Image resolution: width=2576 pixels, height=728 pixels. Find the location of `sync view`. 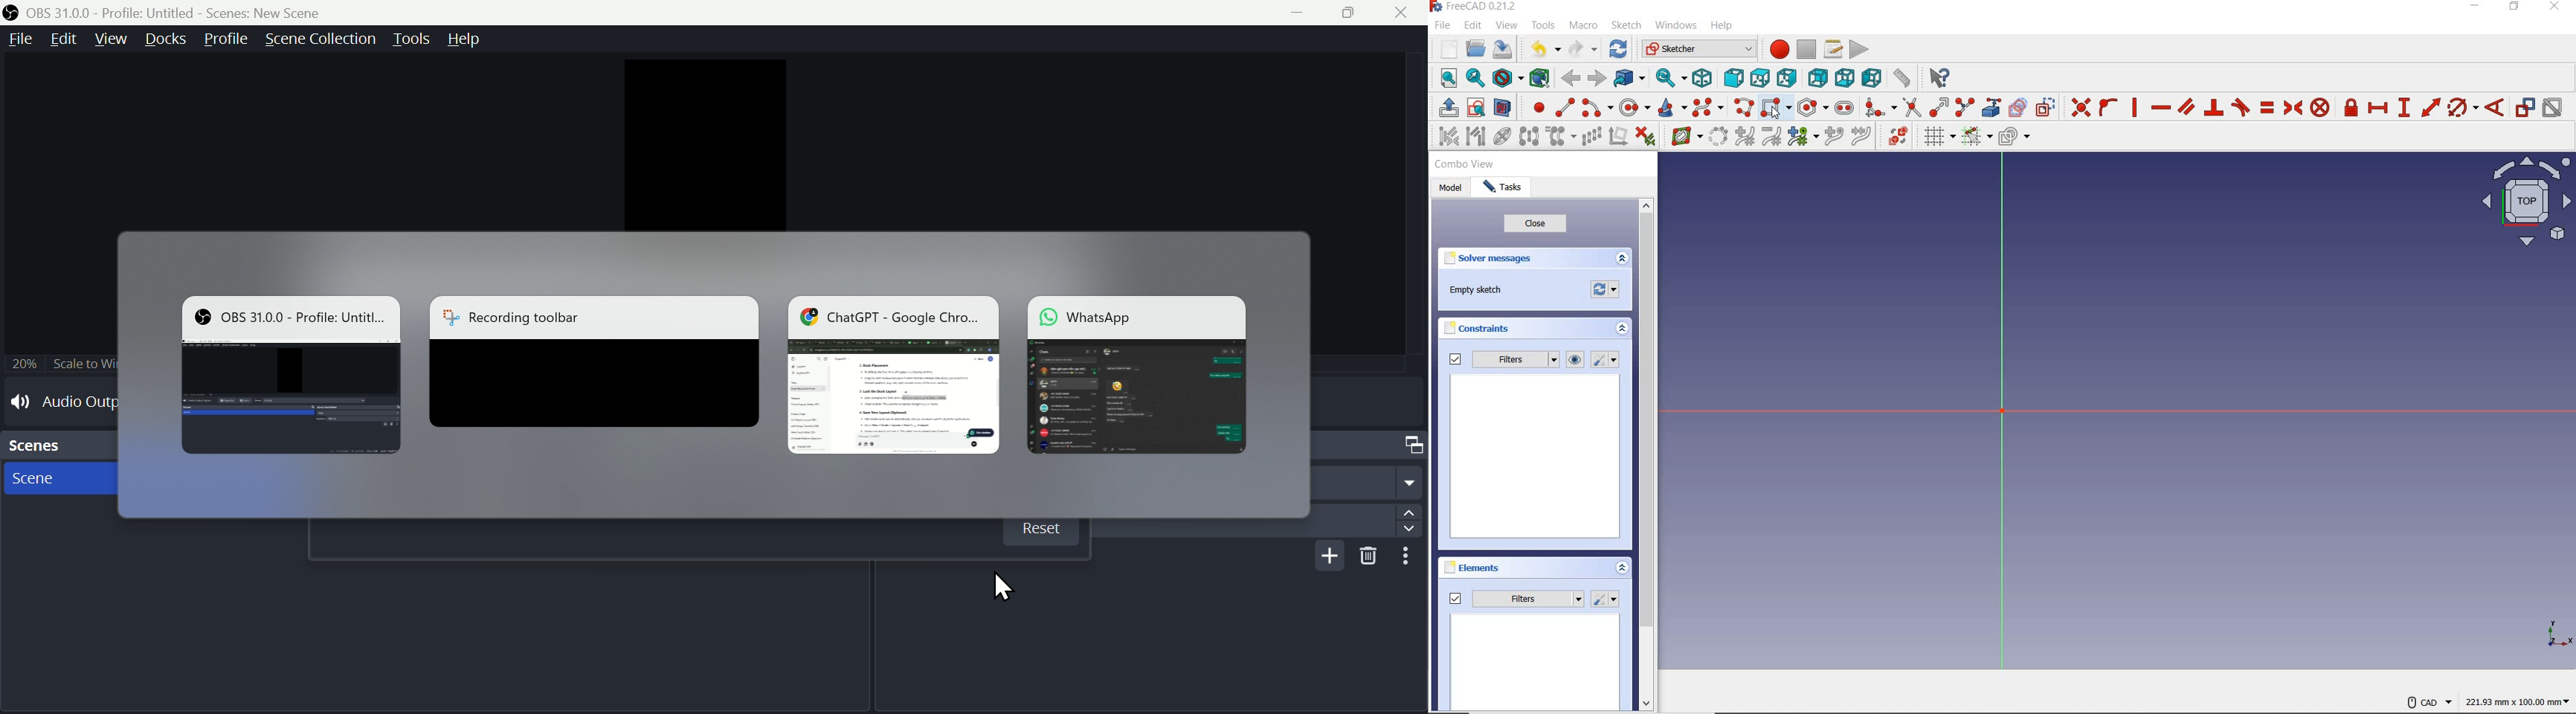

sync view is located at coordinates (1668, 79).